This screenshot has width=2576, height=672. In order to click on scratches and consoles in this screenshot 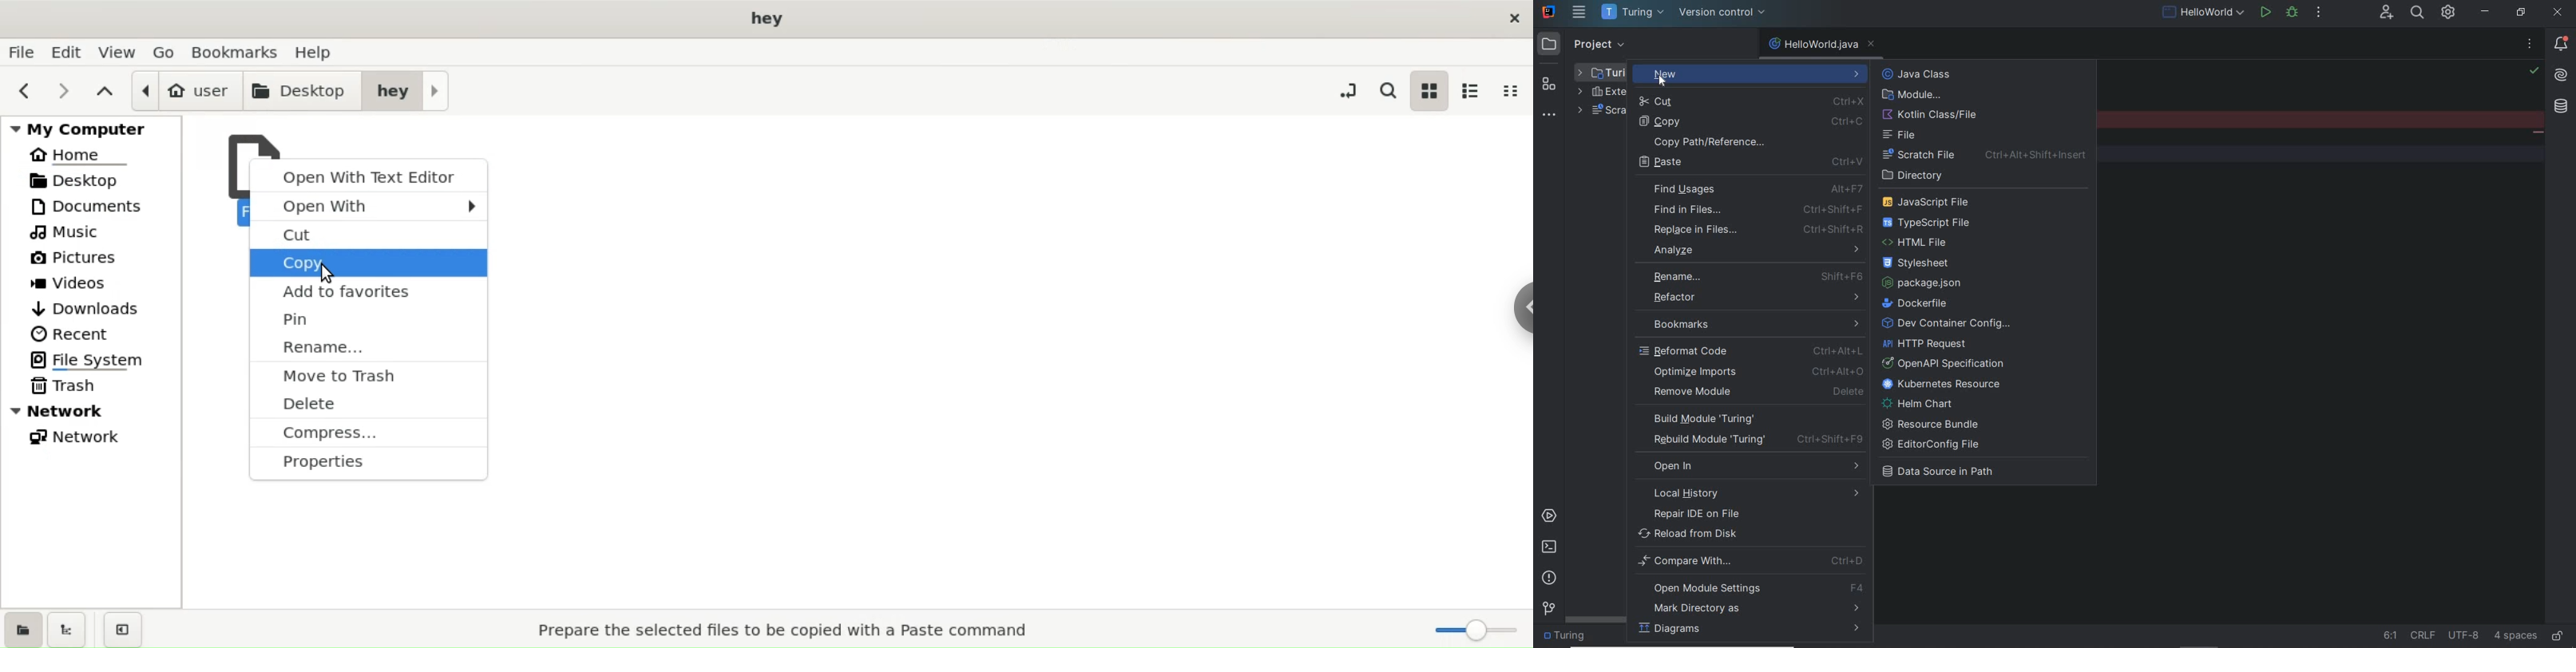, I will do `click(1601, 112)`.